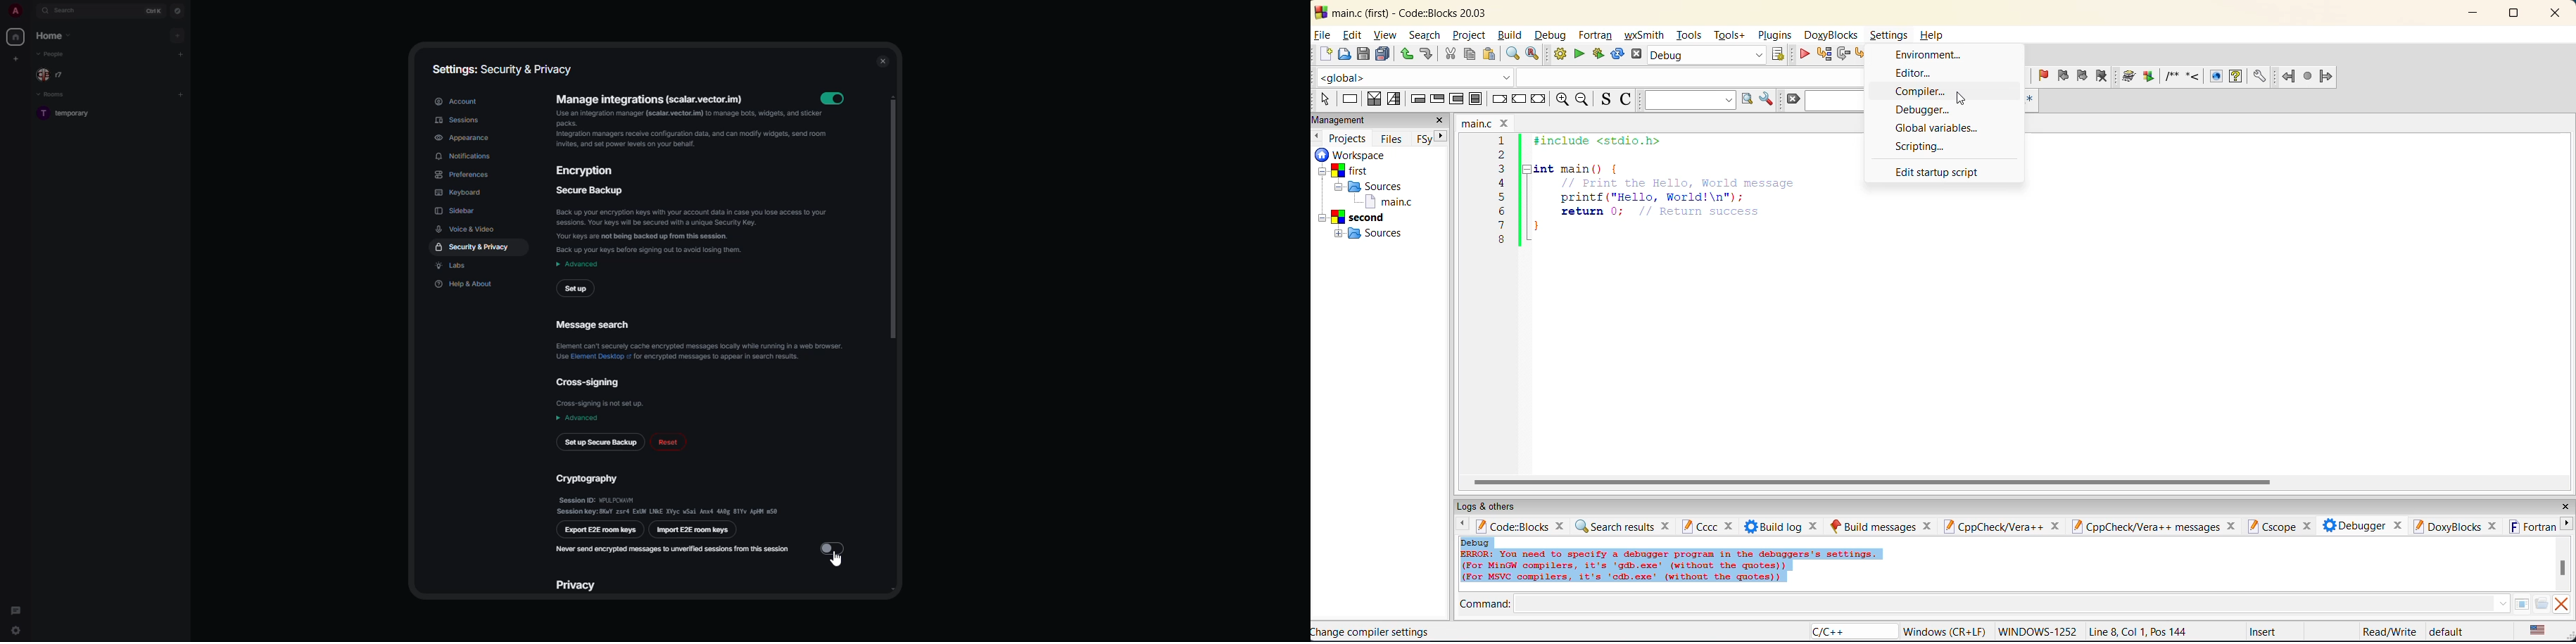  Describe the element at coordinates (465, 158) in the screenshot. I see `notifications` at that location.